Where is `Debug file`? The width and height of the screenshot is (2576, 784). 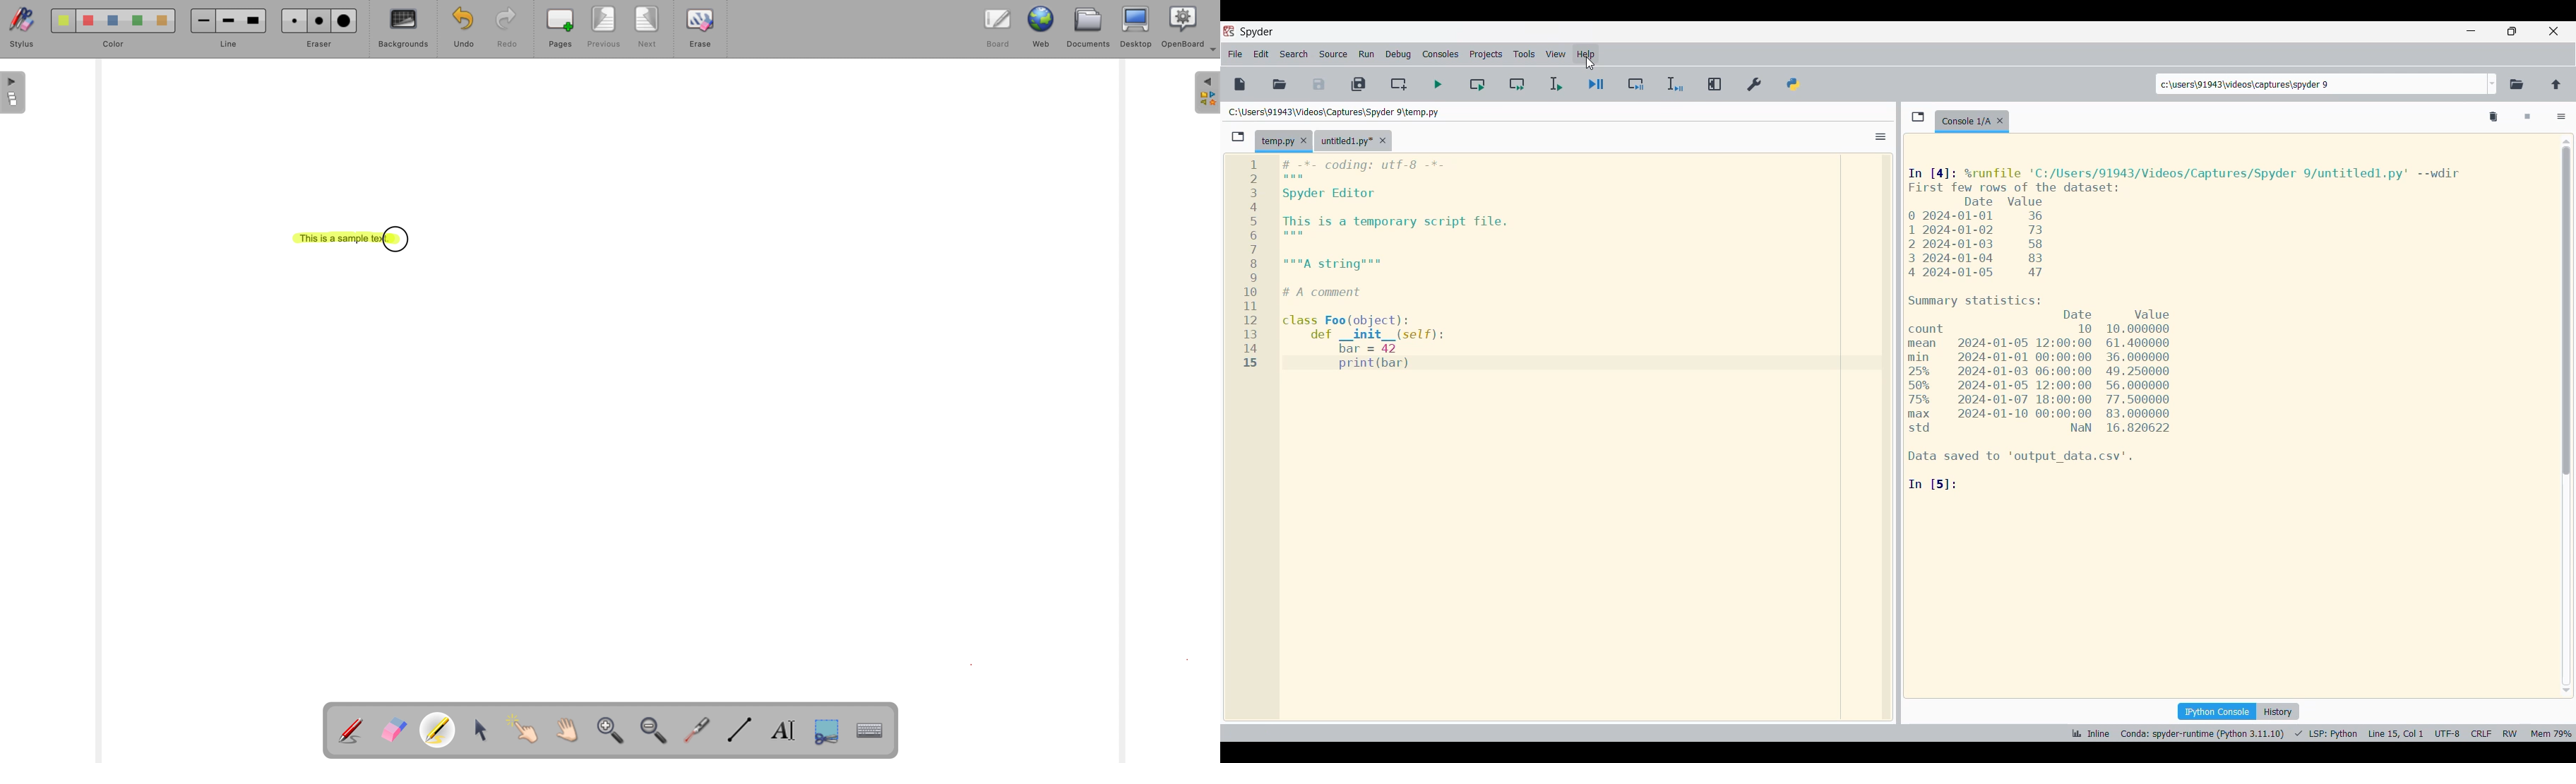
Debug file is located at coordinates (1555, 84).